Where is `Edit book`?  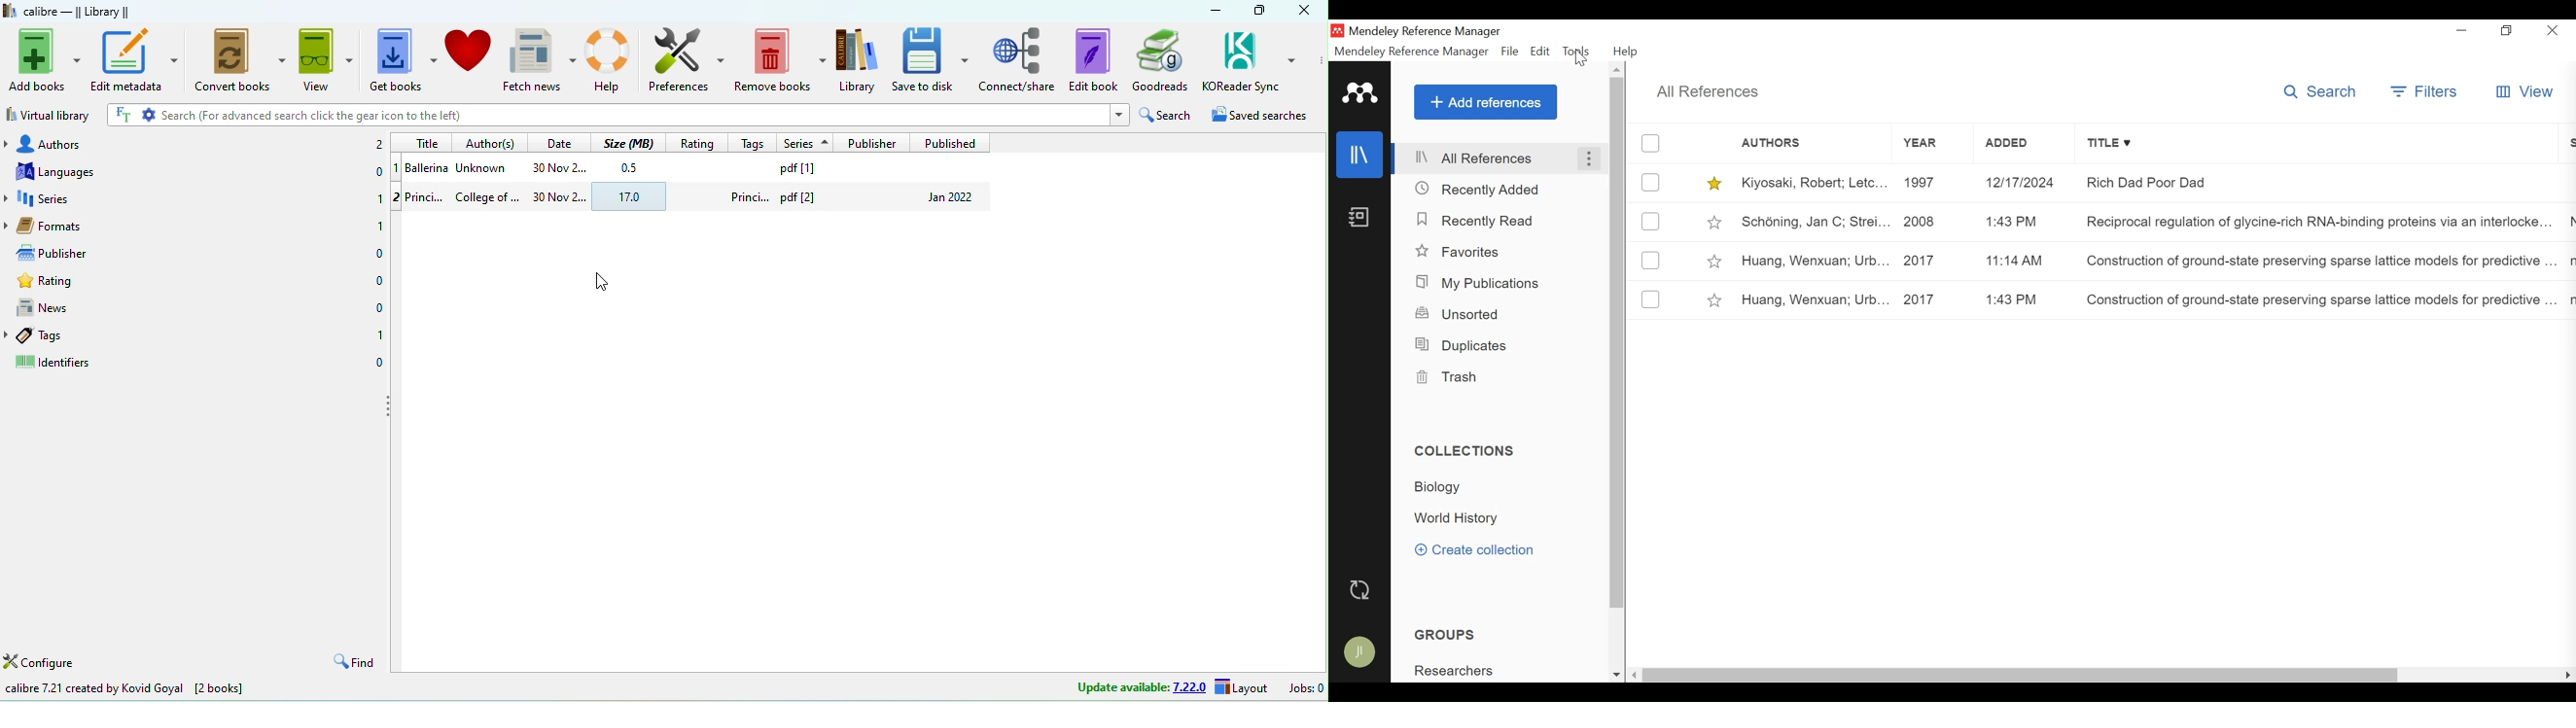 Edit book is located at coordinates (1093, 59).